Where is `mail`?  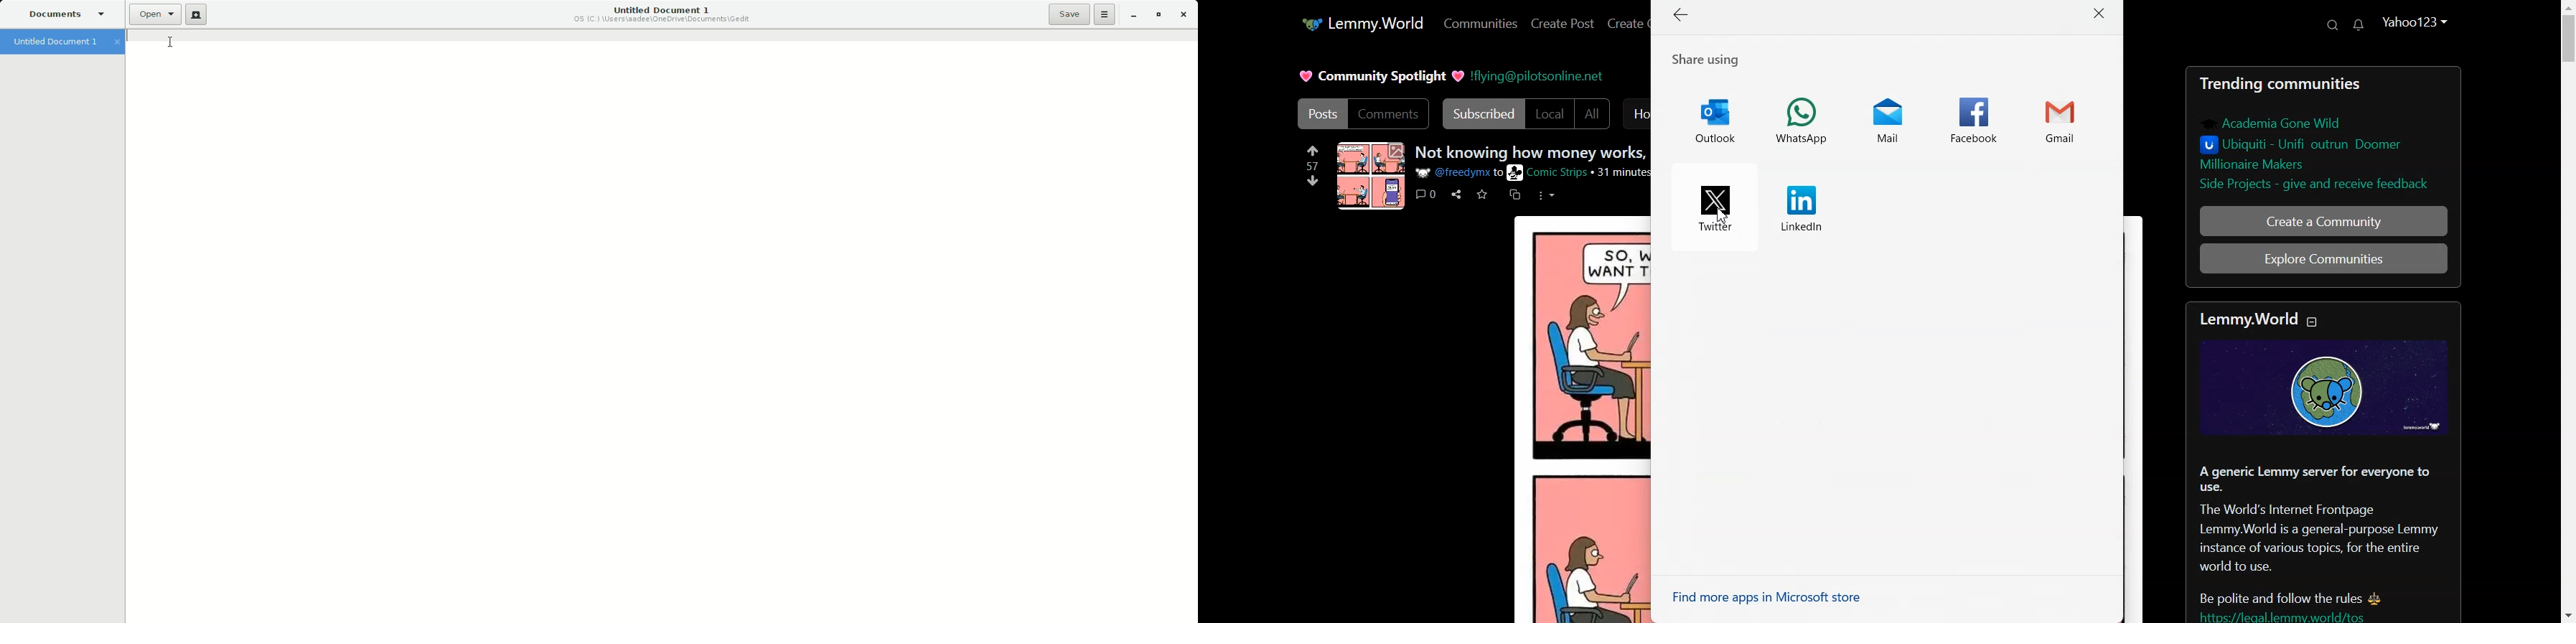 mail is located at coordinates (1883, 123).